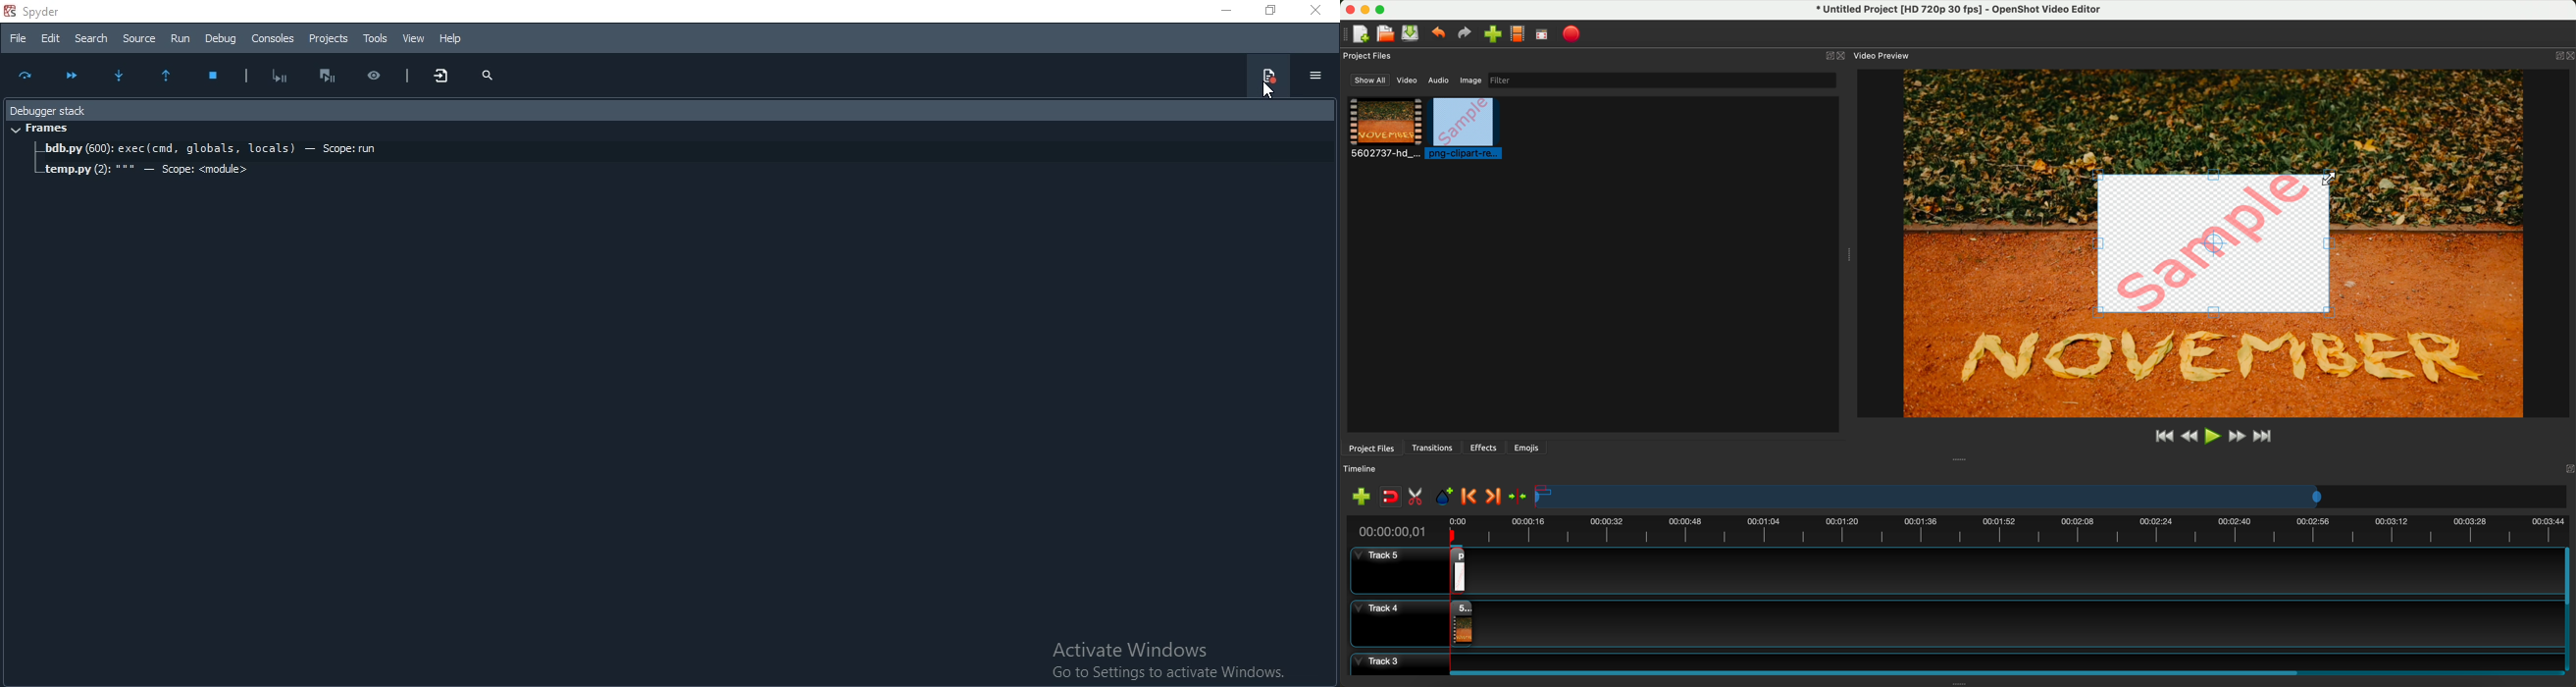 The image size is (2576, 700). What do you see at coordinates (1469, 81) in the screenshot?
I see `image` at bounding box center [1469, 81].